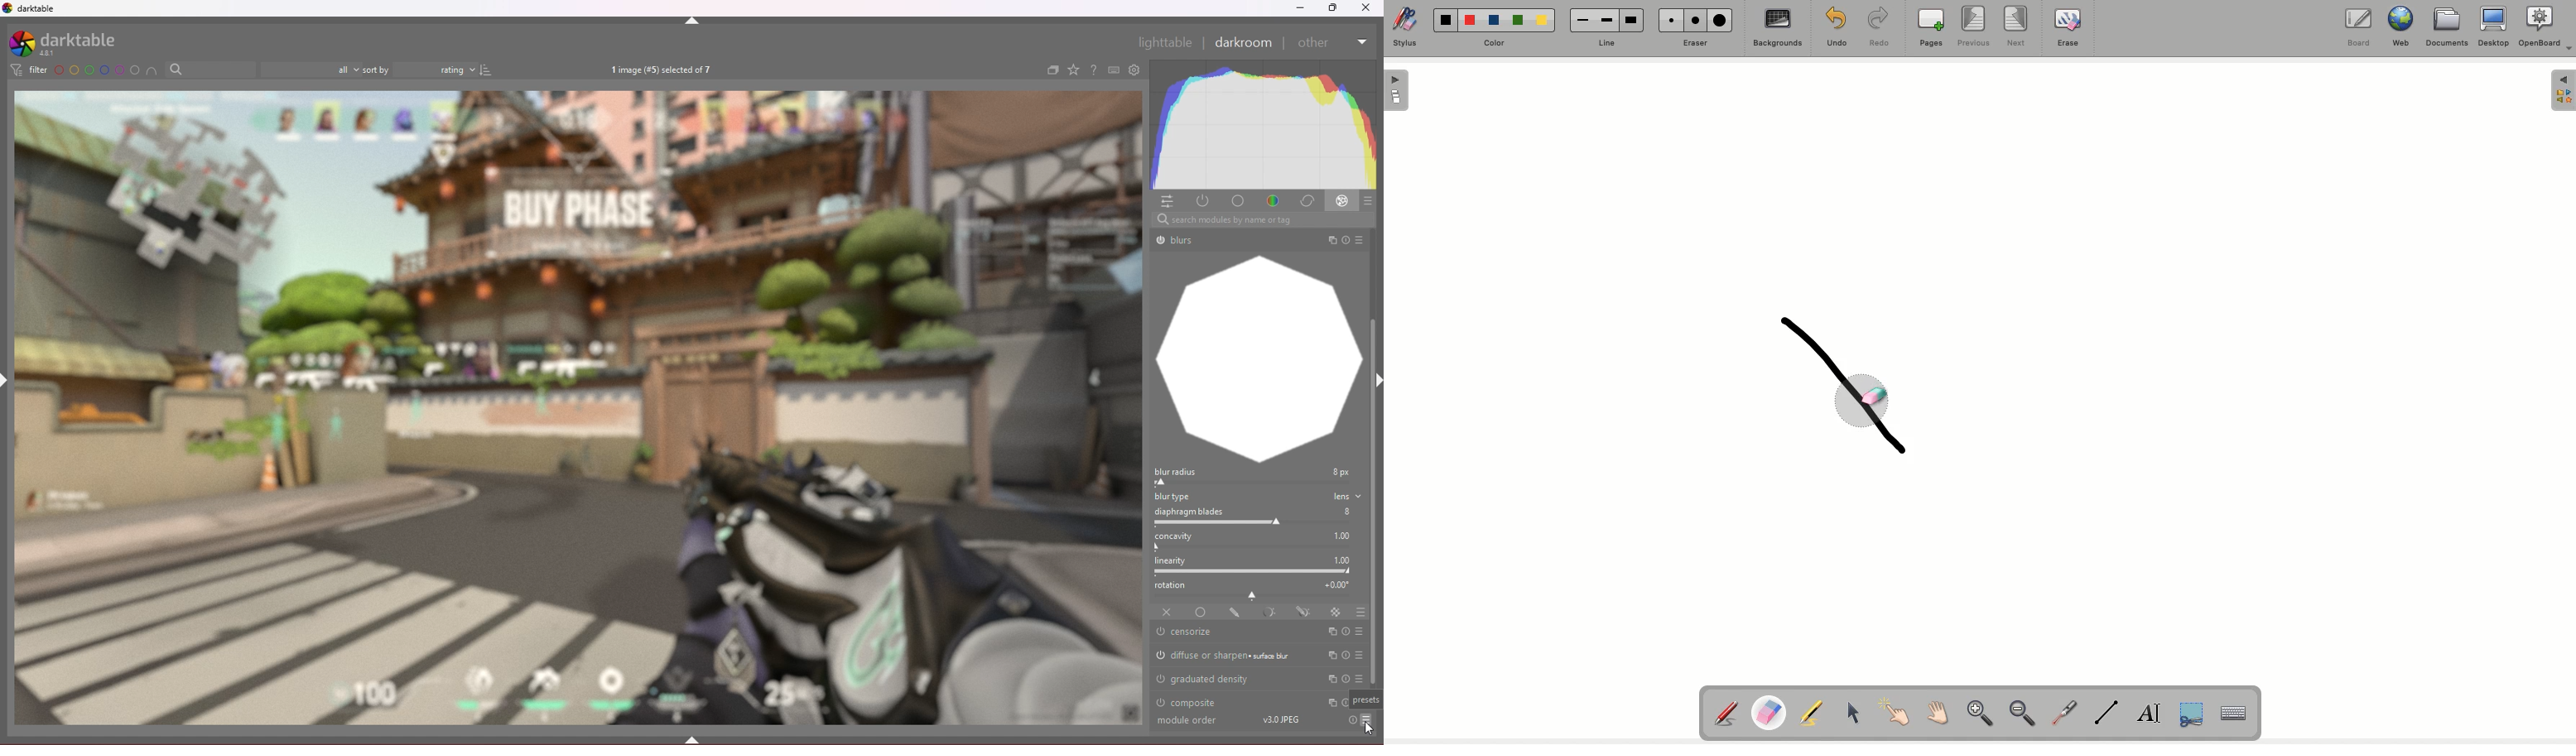  I want to click on , so click(1349, 241).